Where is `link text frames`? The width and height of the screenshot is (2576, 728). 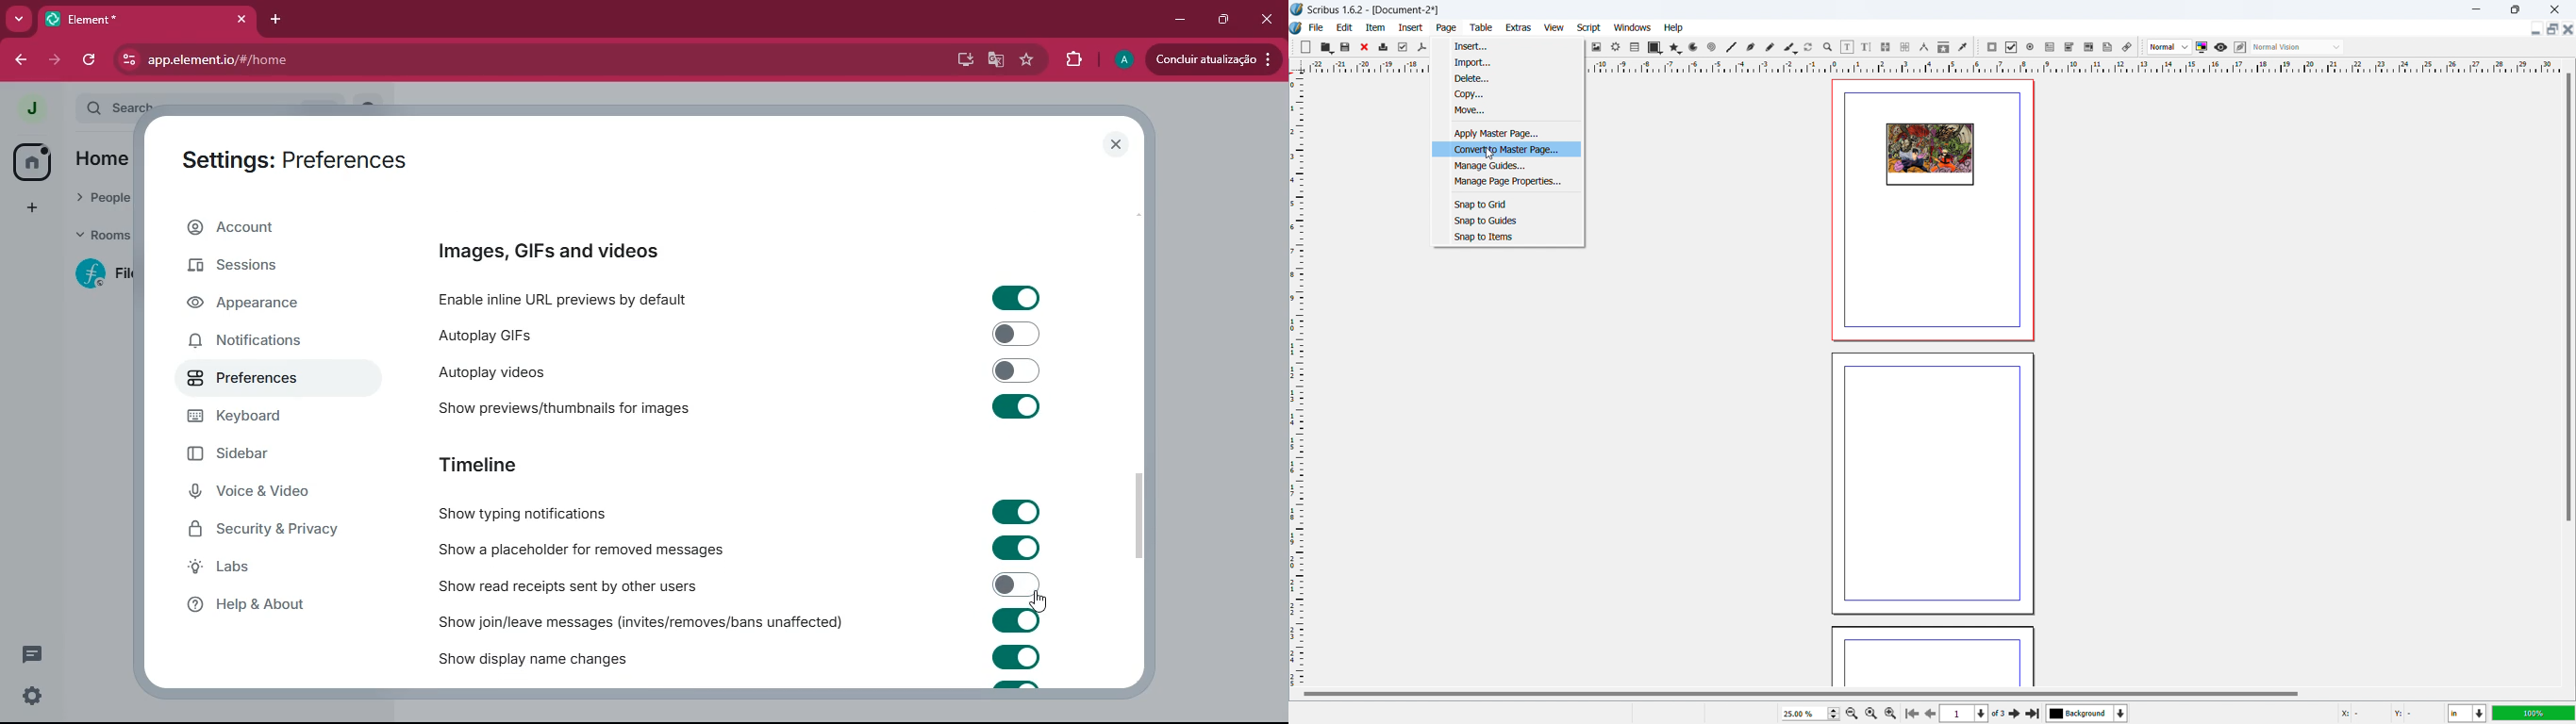 link text frames is located at coordinates (1886, 48).